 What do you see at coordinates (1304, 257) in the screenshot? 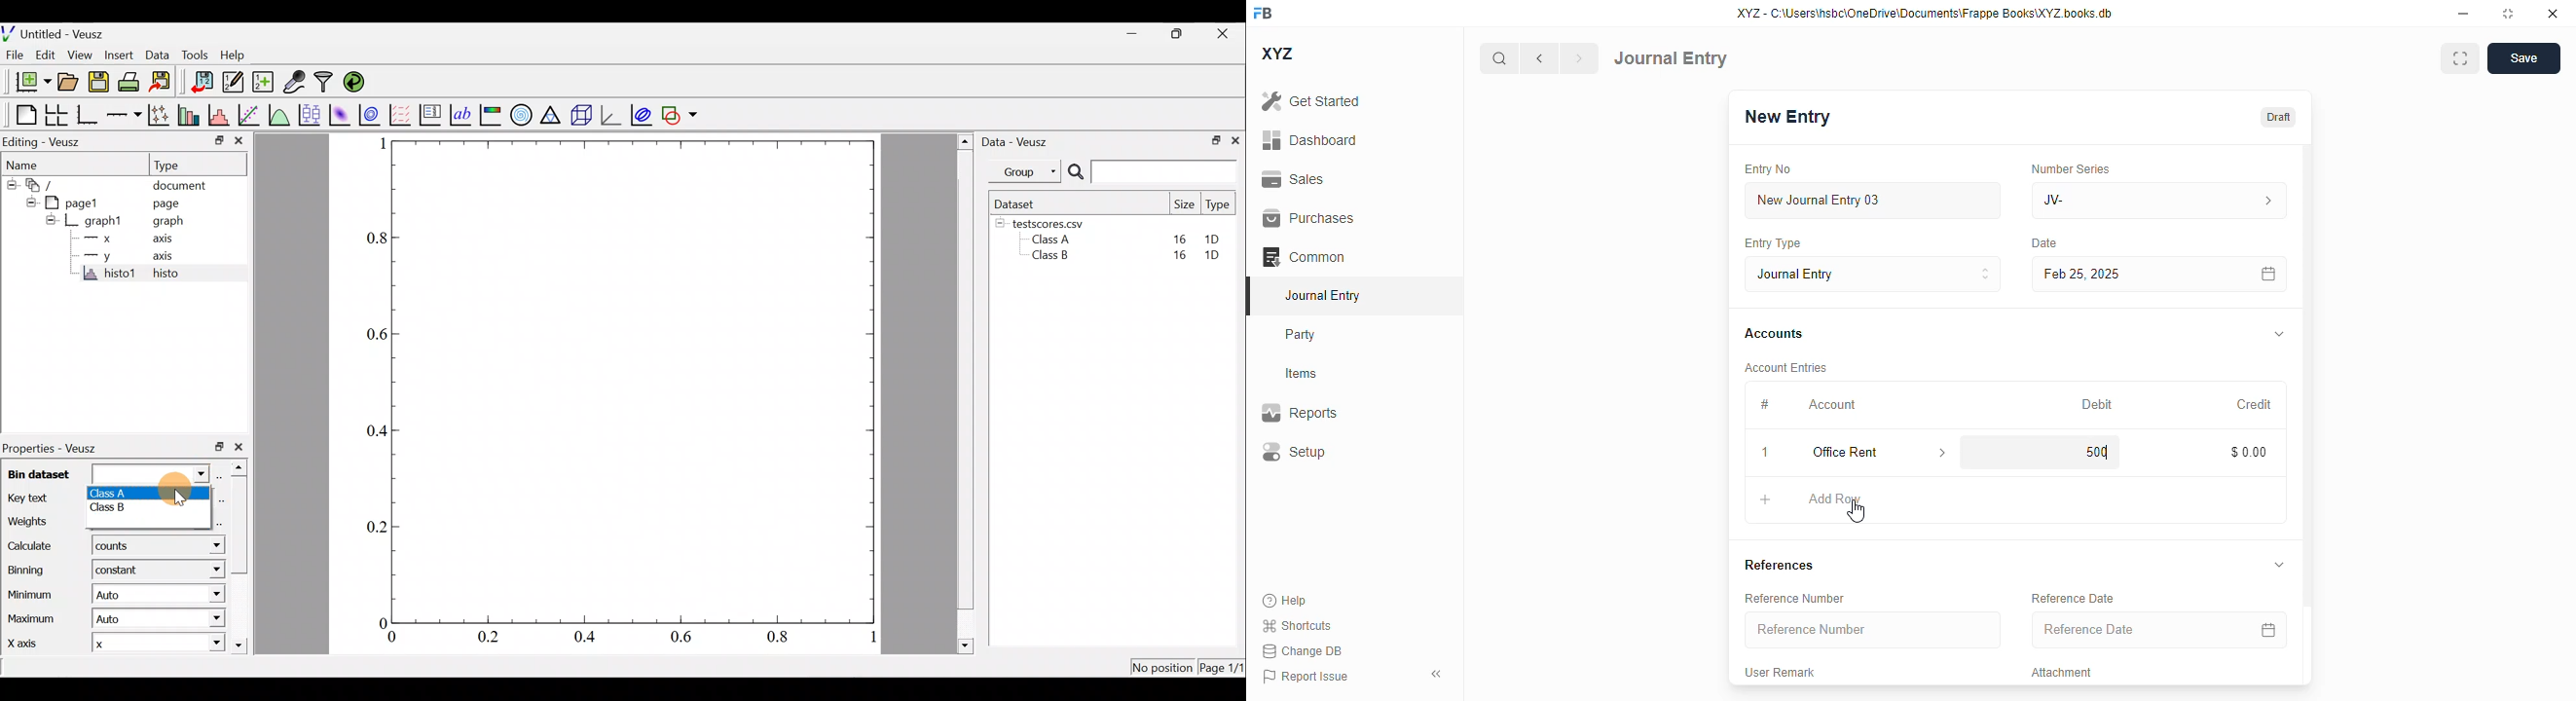
I see `common` at bounding box center [1304, 257].